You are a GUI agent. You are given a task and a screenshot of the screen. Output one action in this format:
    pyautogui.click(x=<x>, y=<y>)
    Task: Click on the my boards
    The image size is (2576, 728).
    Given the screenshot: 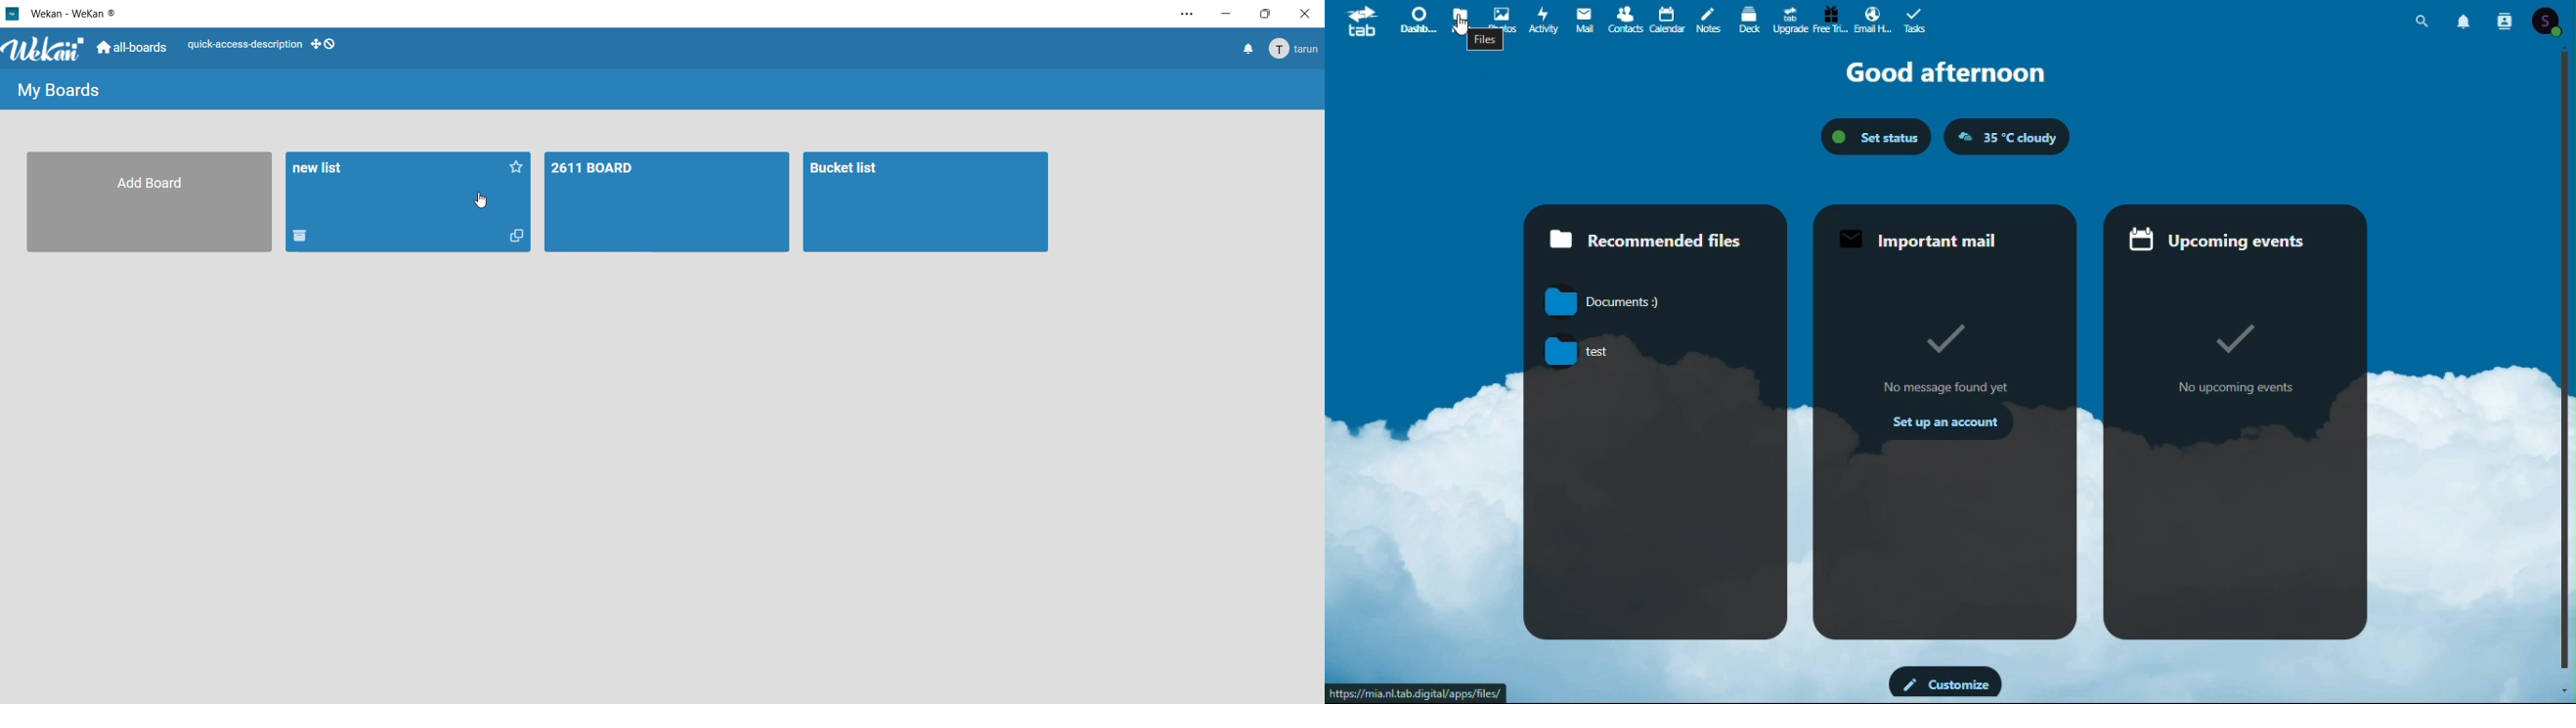 What is the action you would take?
    pyautogui.click(x=60, y=92)
    